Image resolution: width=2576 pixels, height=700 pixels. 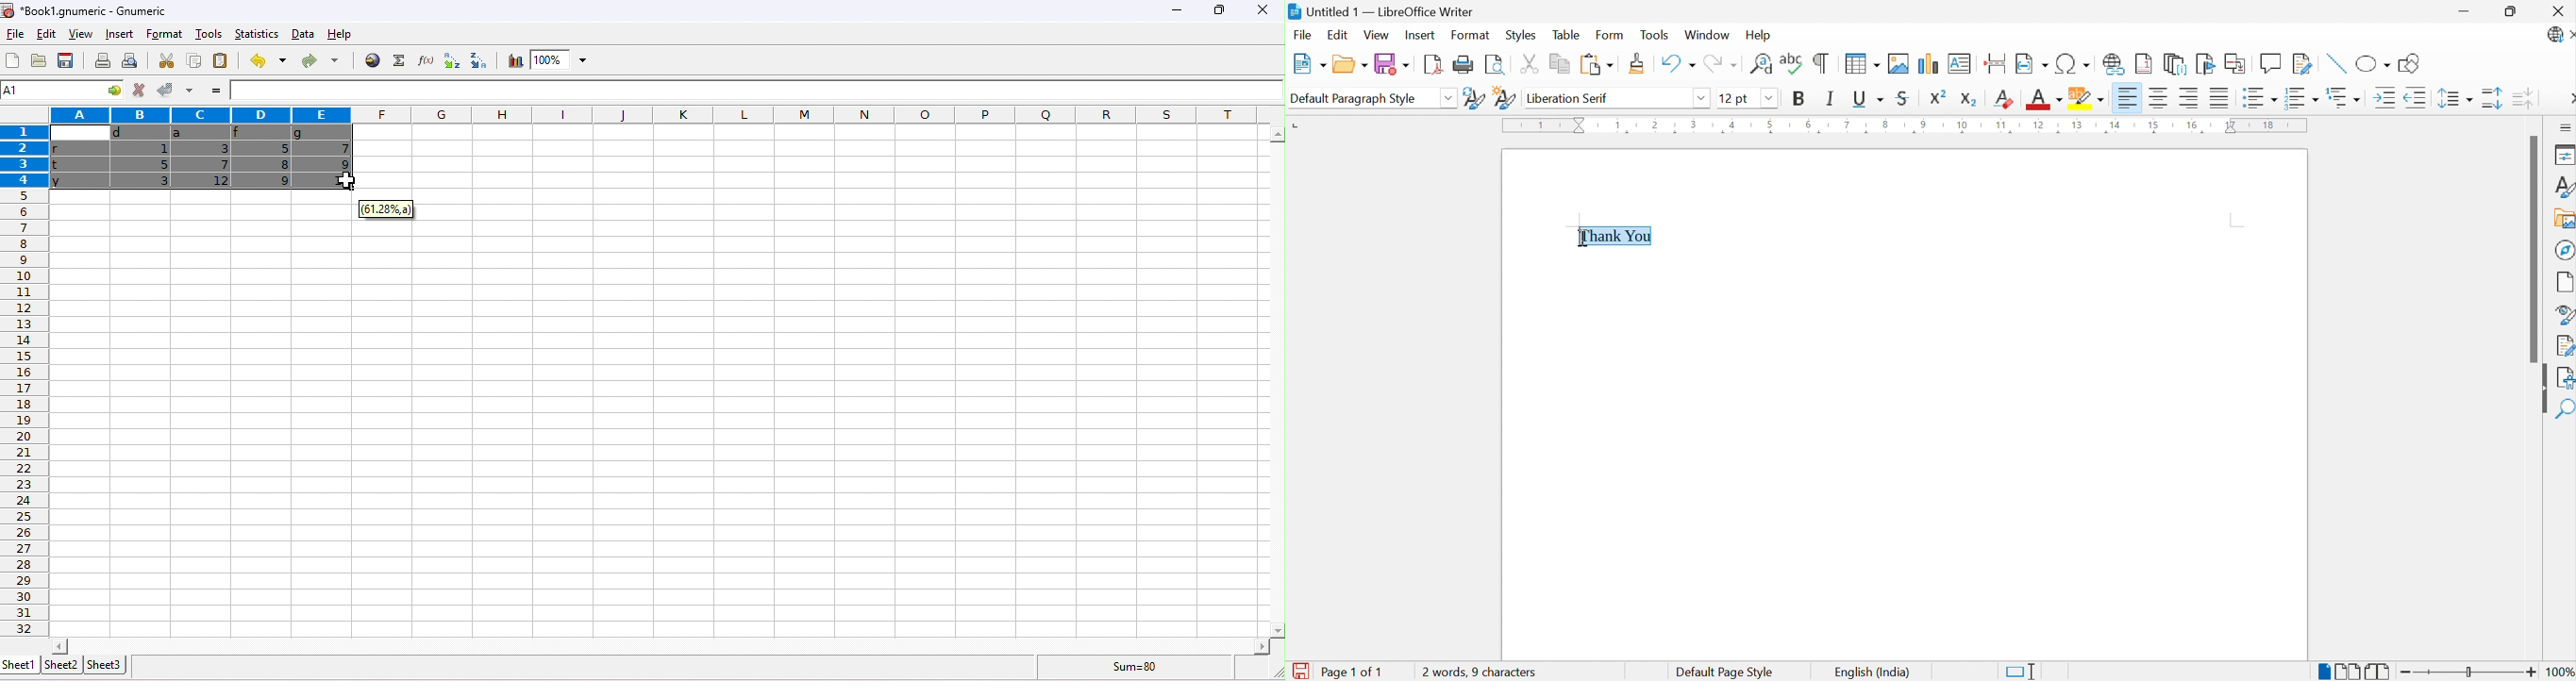 What do you see at coordinates (22, 157) in the screenshot?
I see `rows` at bounding box center [22, 157].